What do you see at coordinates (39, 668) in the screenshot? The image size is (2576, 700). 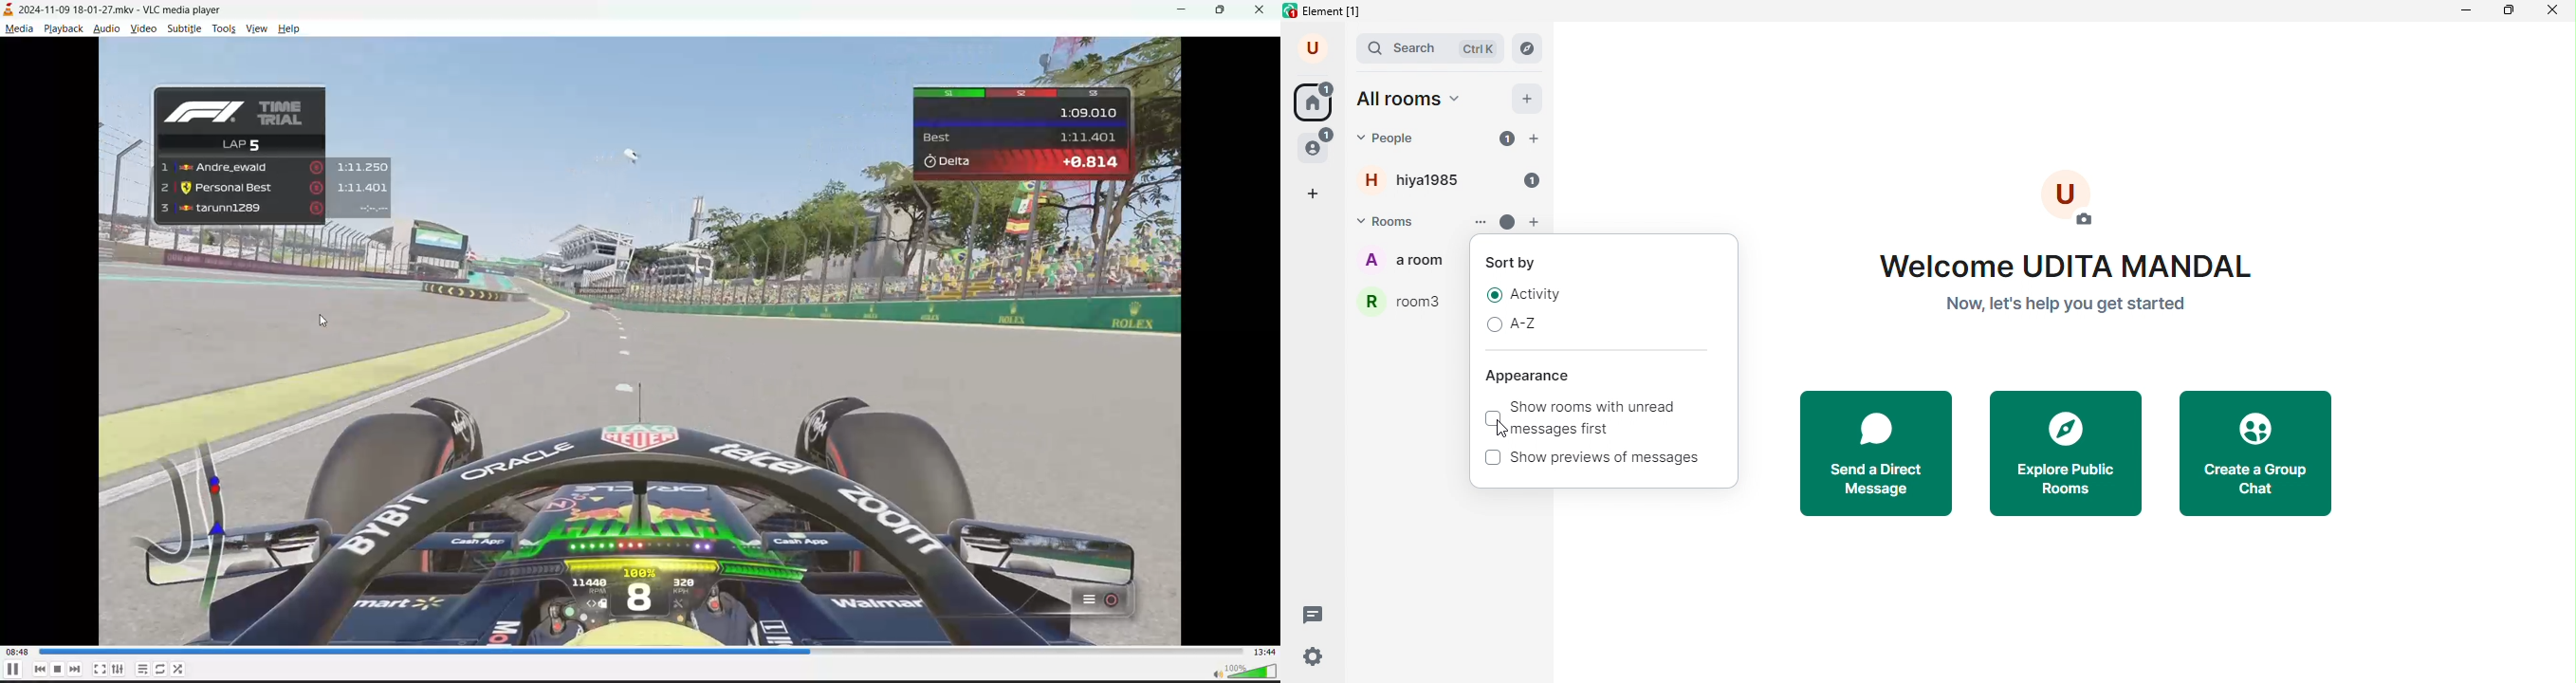 I see `pervious` at bounding box center [39, 668].